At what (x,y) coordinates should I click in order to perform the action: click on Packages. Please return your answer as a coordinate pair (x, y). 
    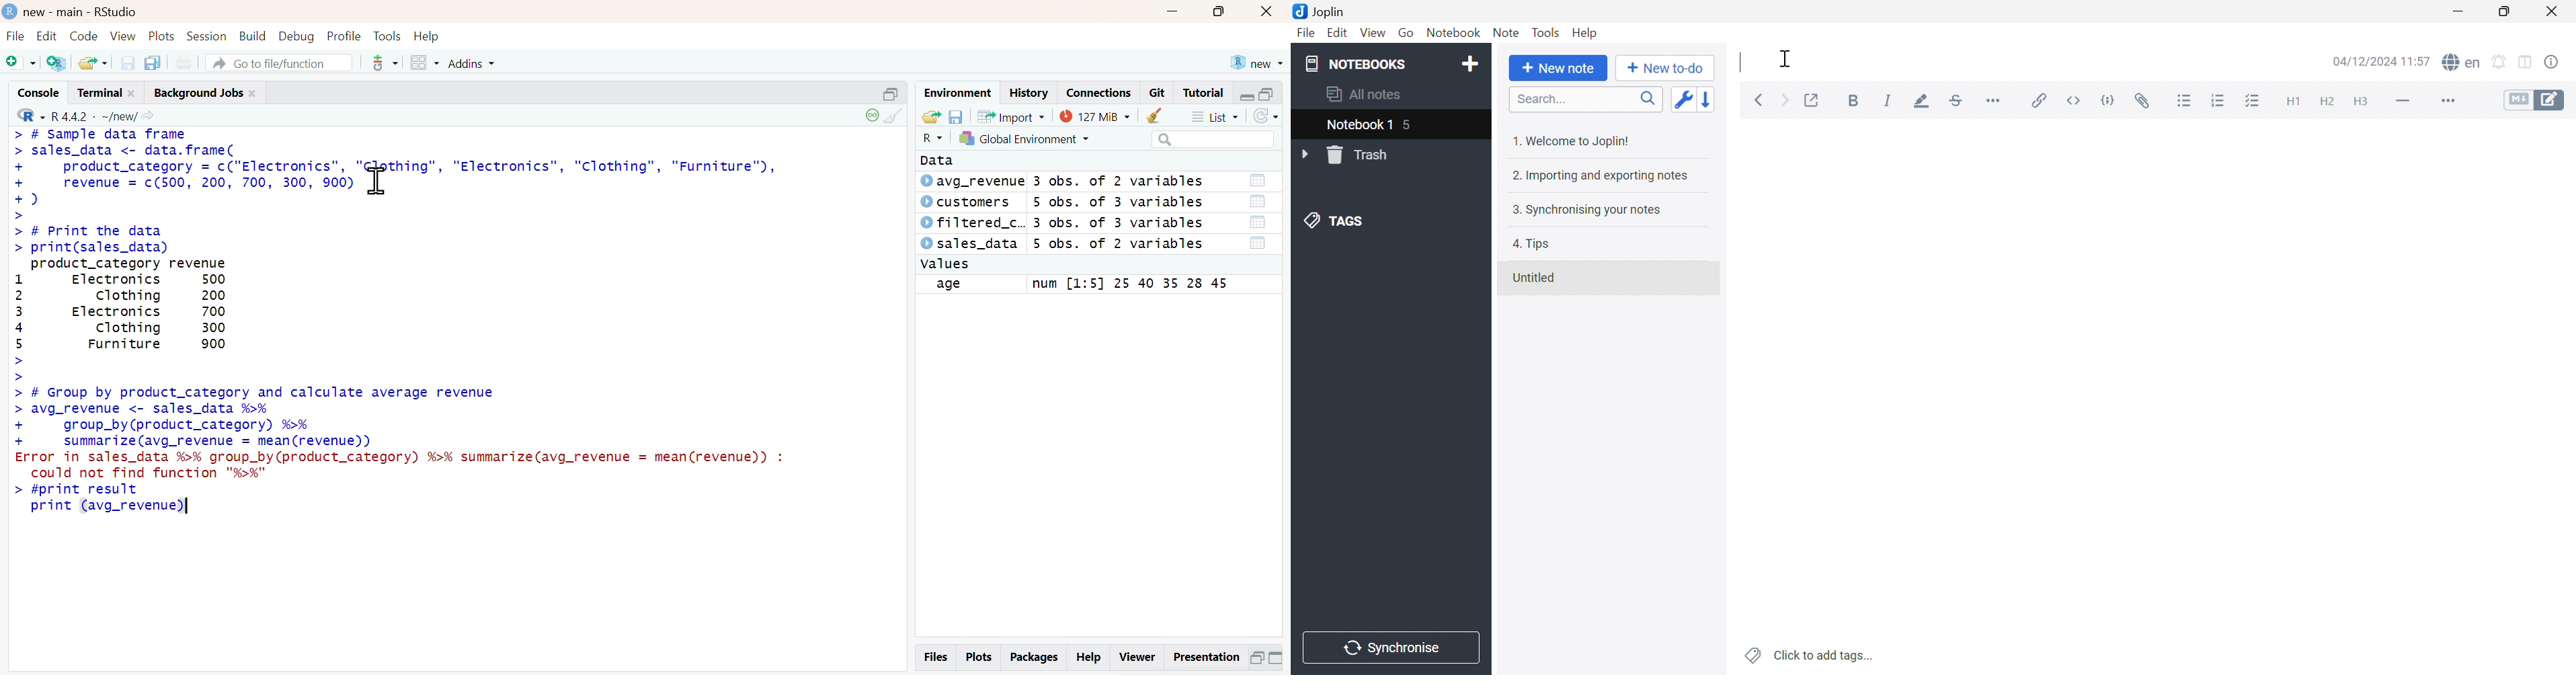
    Looking at the image, I should click on (1033, 658).